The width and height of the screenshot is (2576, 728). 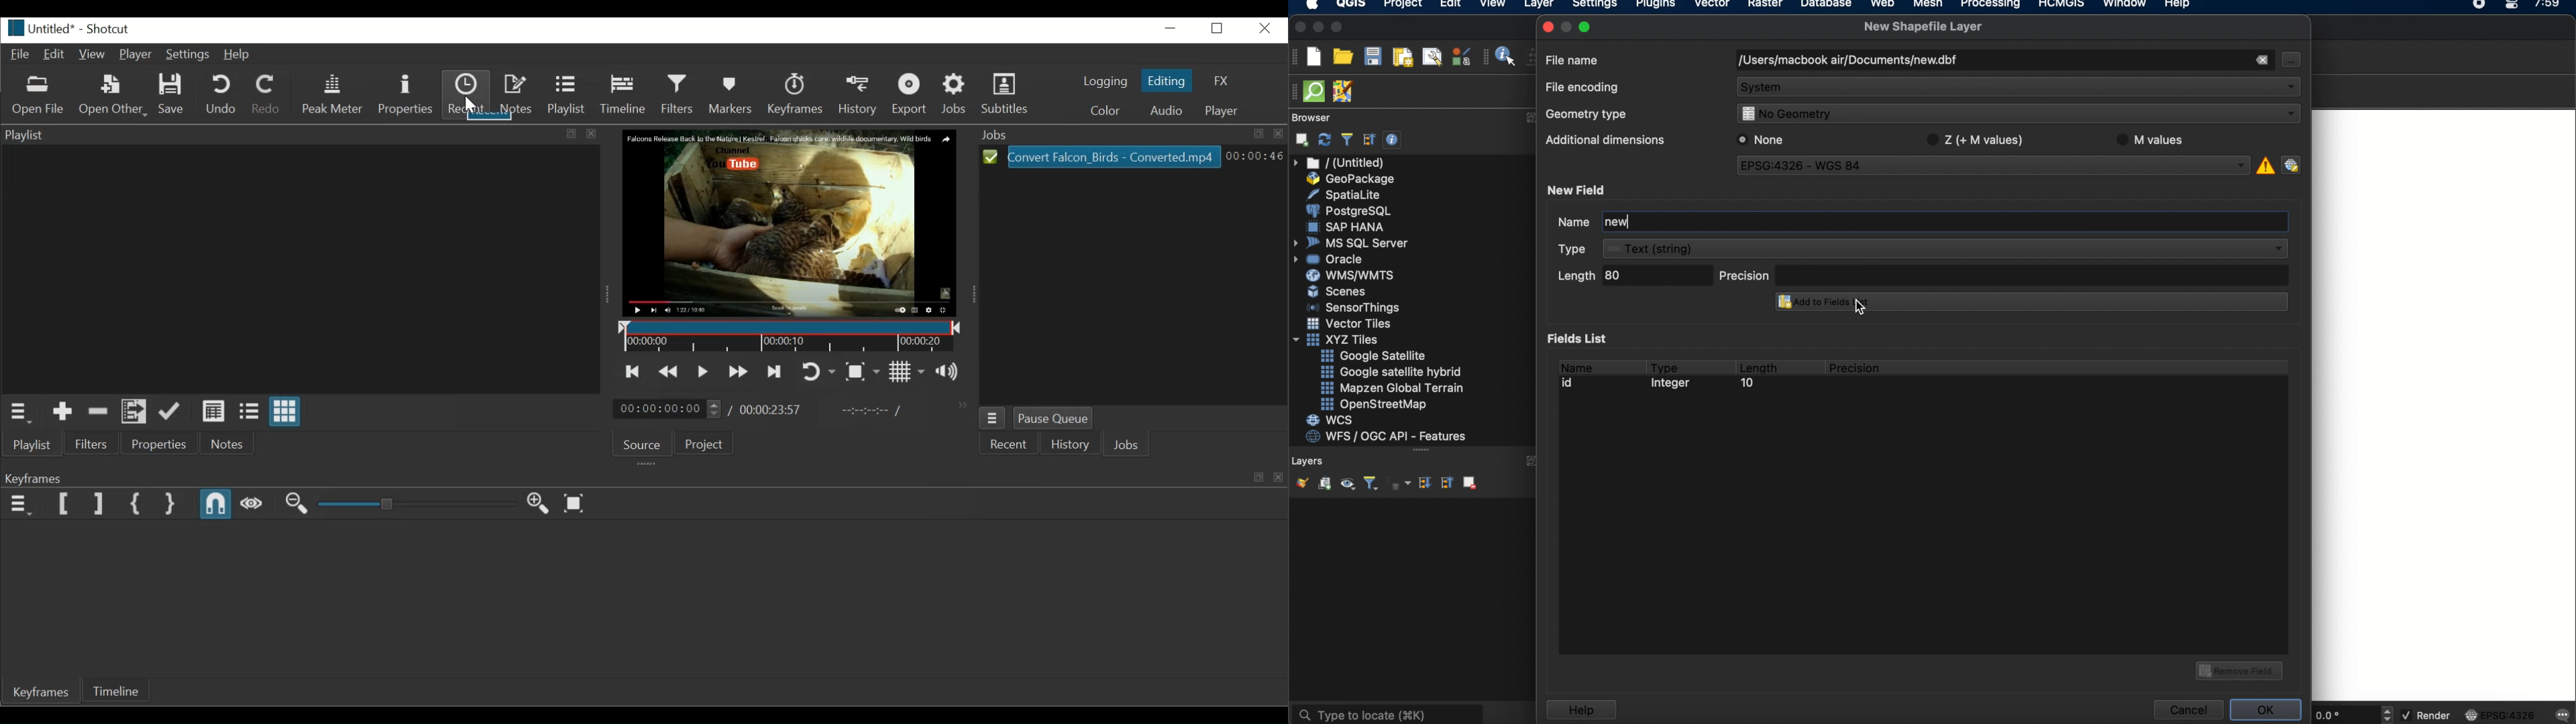 What do you see at coordinates (1603, 142) in the screenshot?
I see `Additional dimensions` at bounding box center [1603, 142].